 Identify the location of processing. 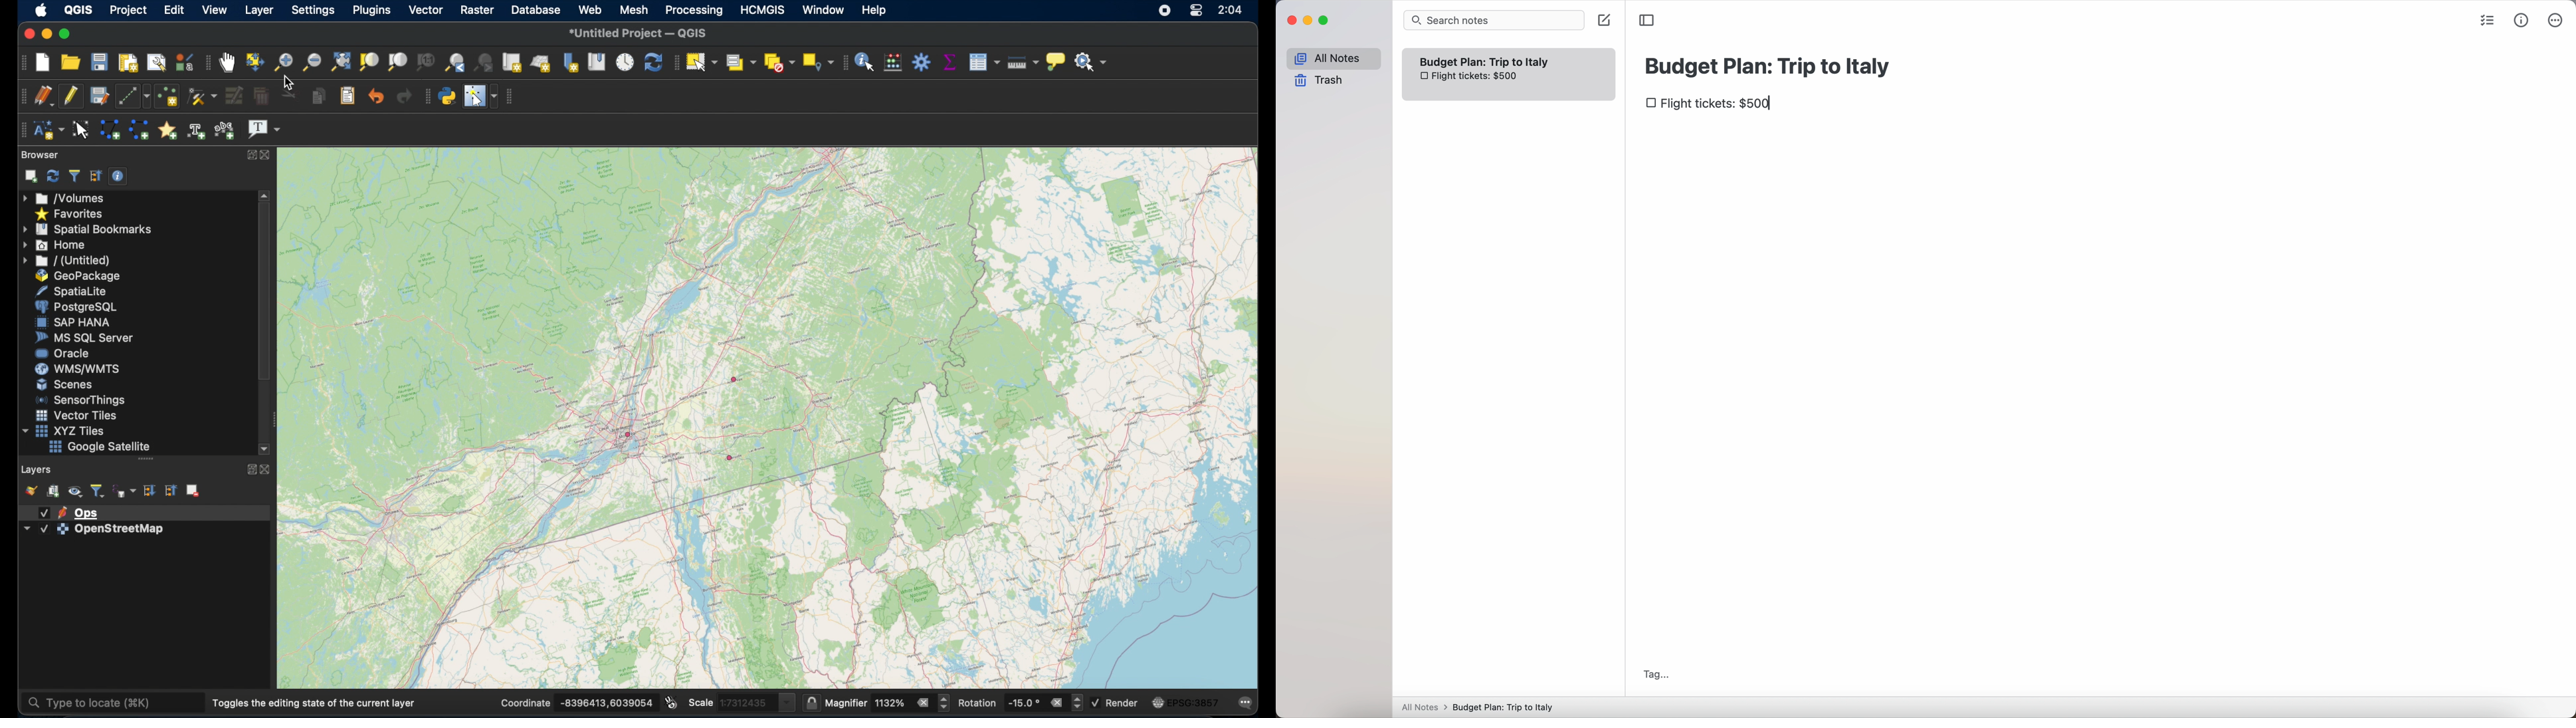
(694, 11).